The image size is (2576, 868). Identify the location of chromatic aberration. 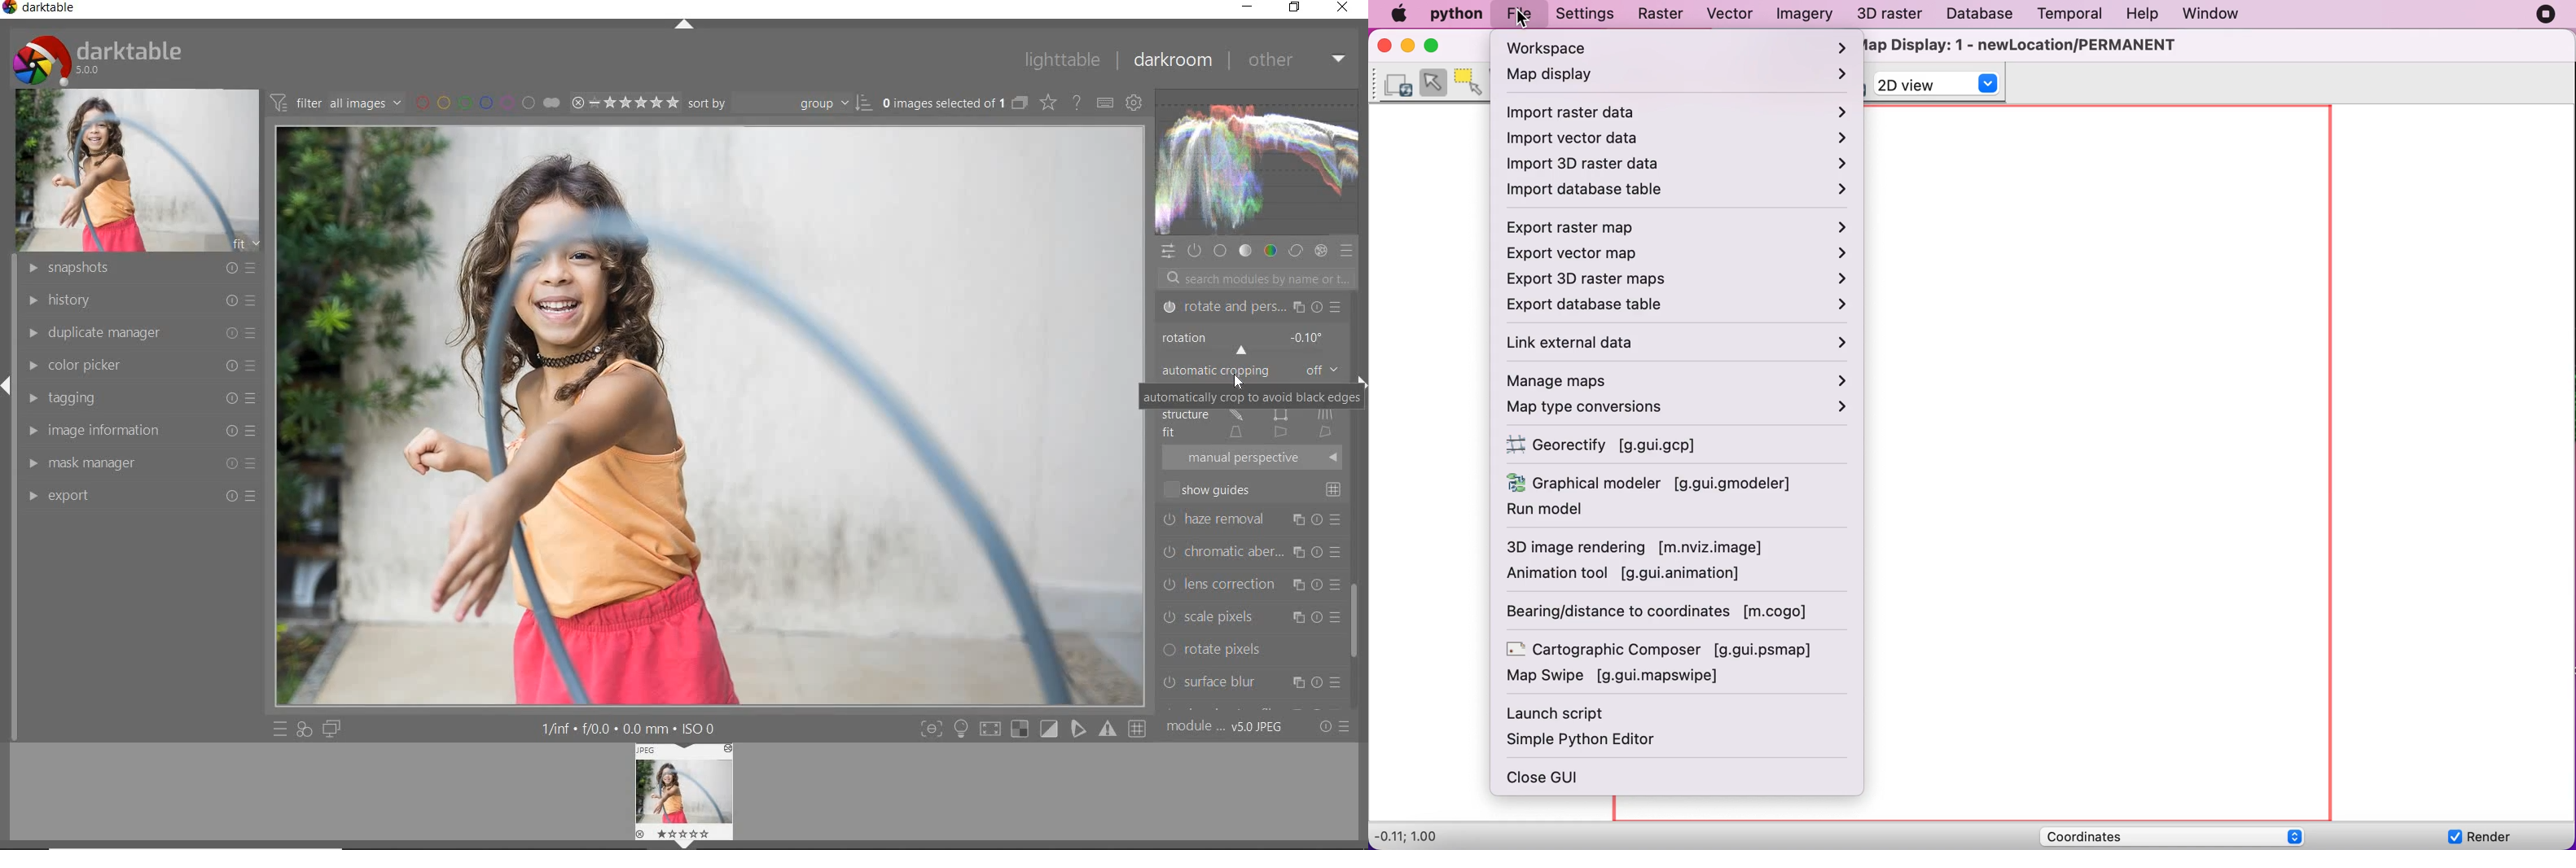
(1251, 550).